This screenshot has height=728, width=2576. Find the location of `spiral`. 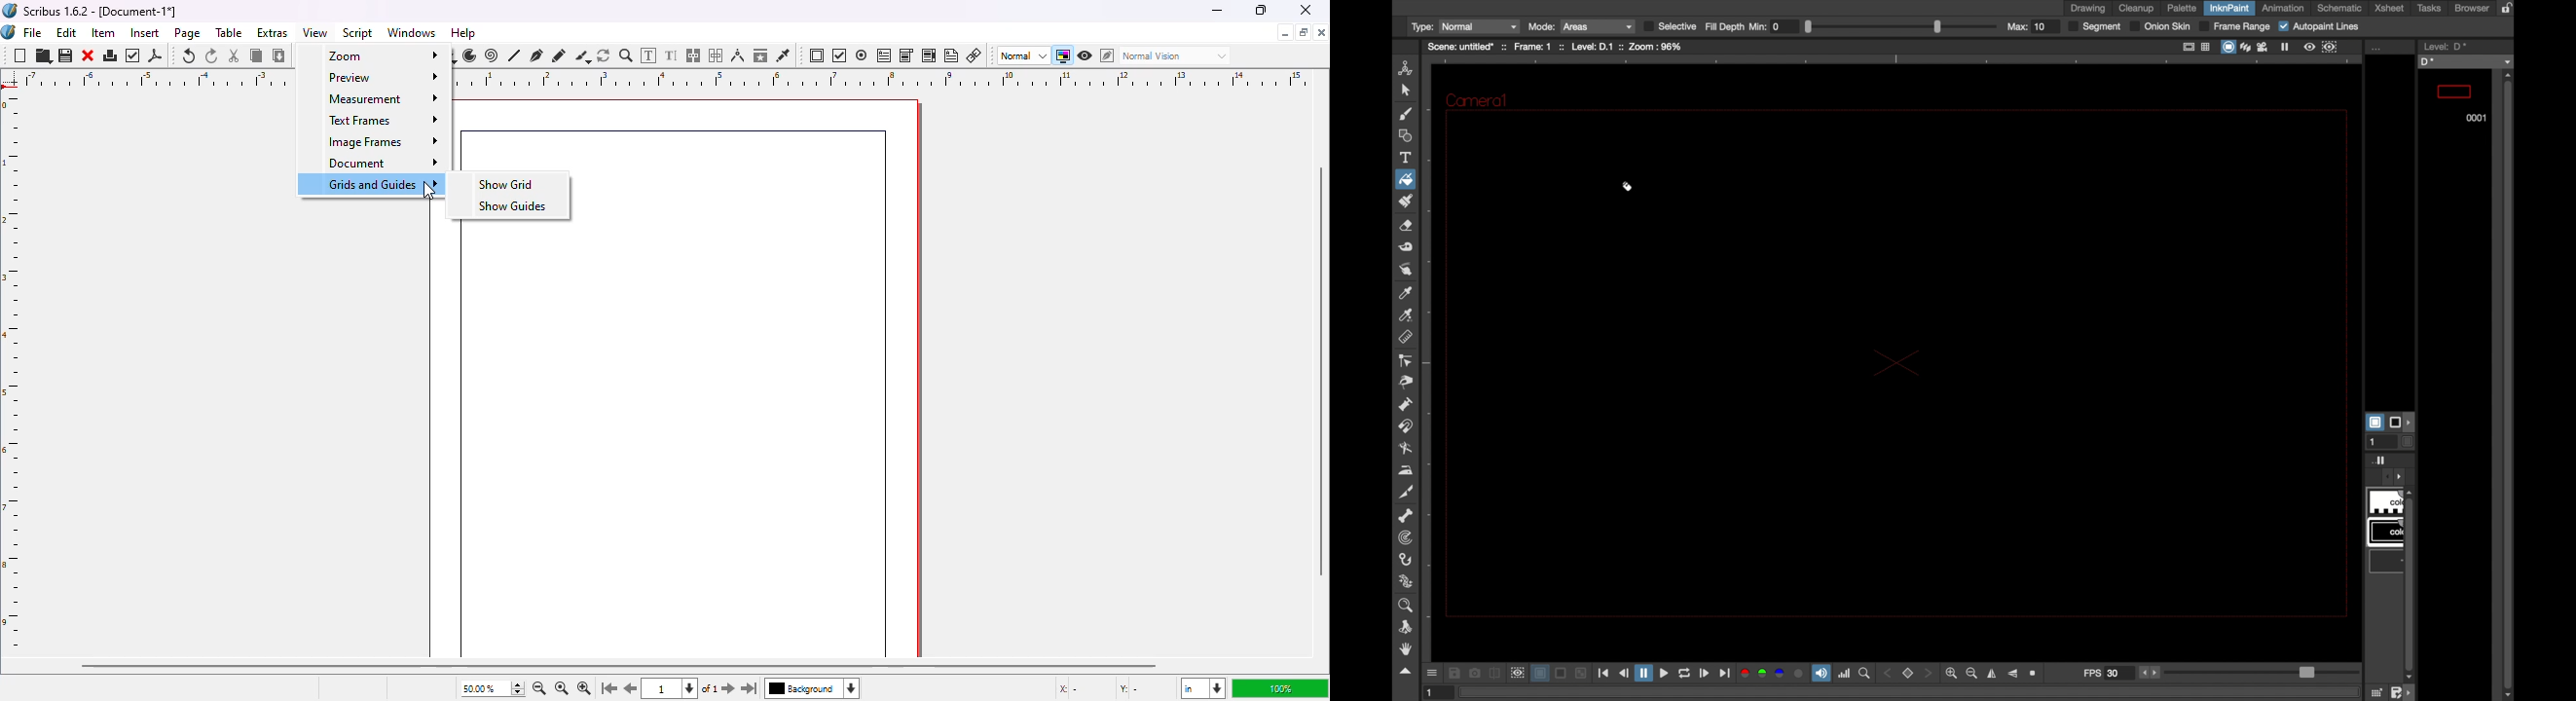

spiral is located at coordinates (492, 55).